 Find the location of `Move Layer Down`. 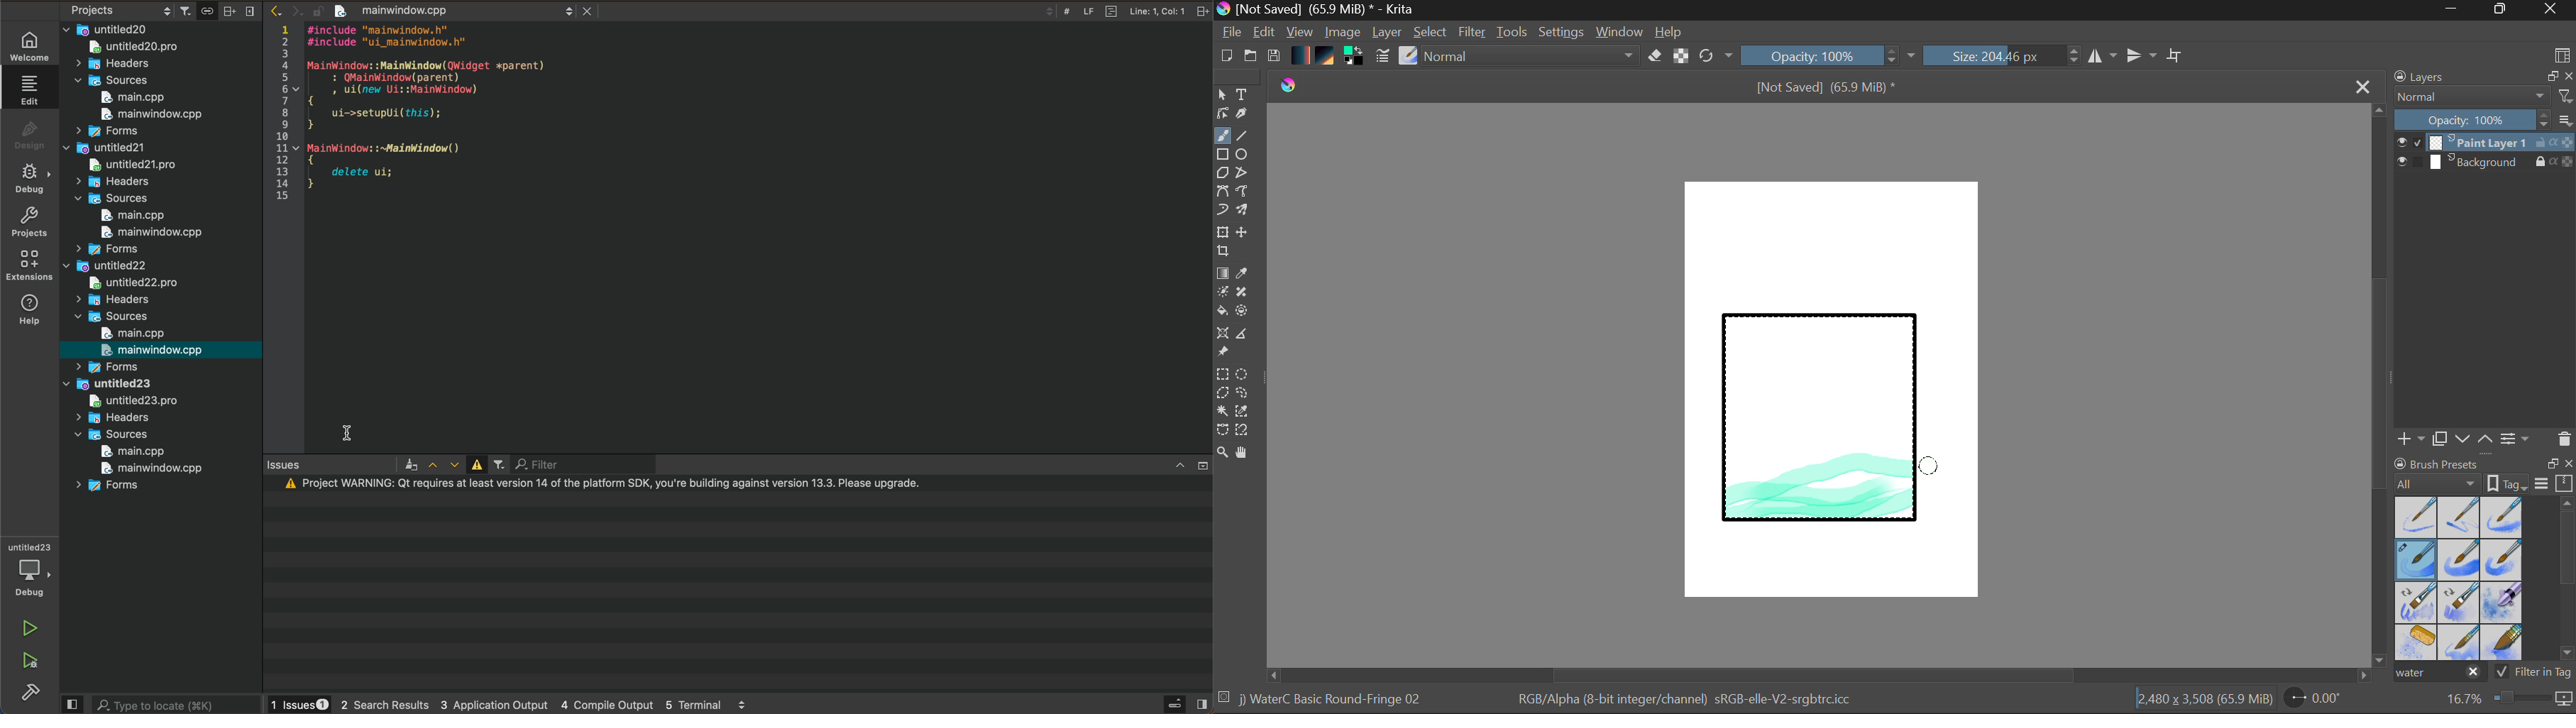

Move Layer Down is located at coordinates (2464, 439).